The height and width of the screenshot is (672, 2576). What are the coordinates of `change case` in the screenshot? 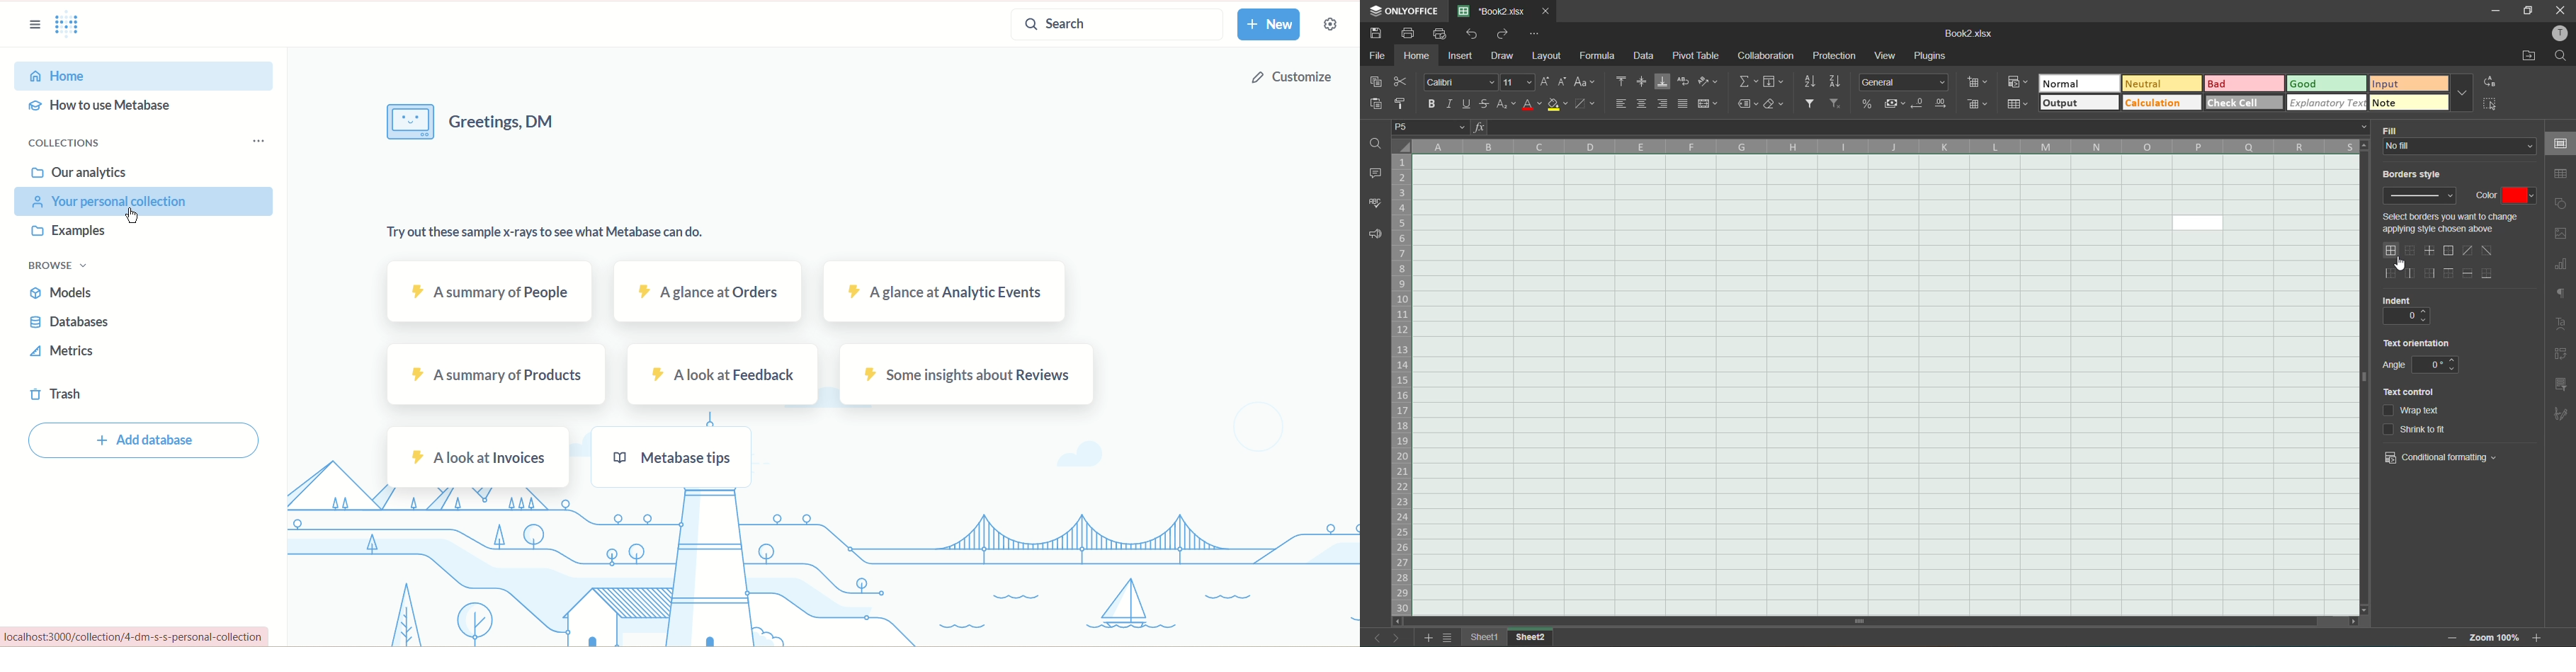 It's located at (1585, 83).